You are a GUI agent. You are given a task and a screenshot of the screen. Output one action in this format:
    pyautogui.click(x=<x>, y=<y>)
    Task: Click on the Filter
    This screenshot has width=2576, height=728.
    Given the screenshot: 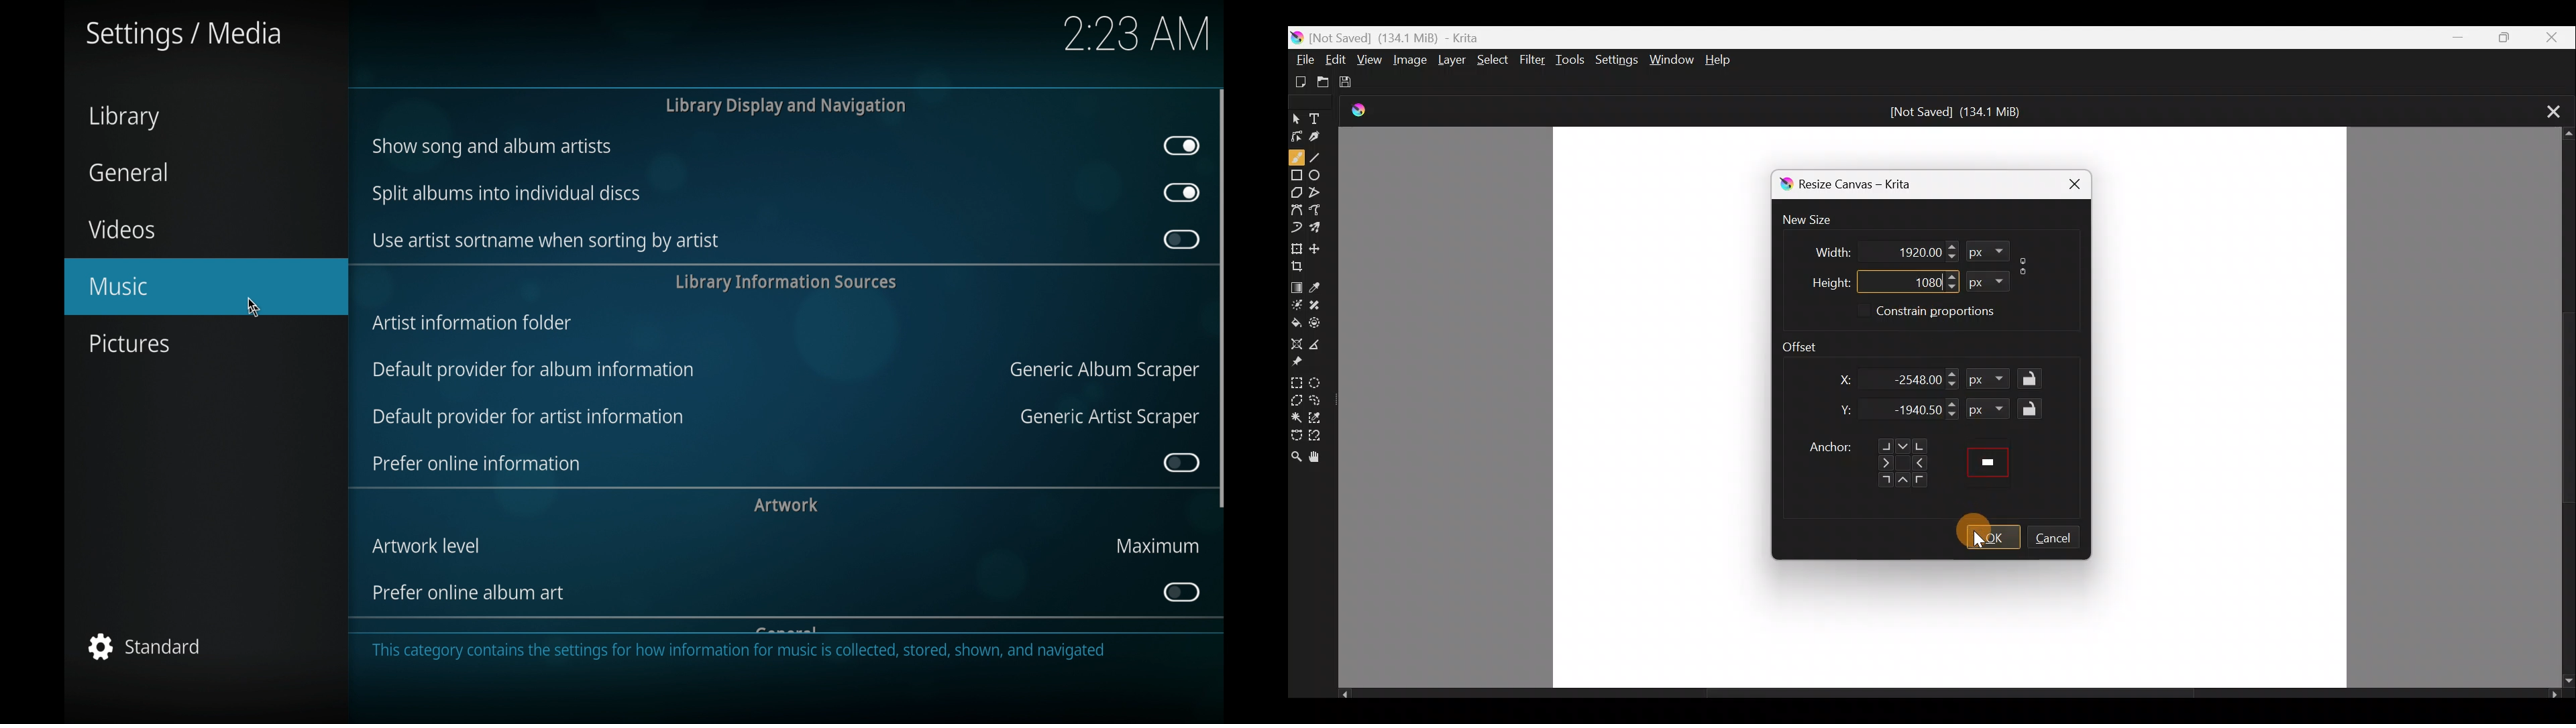 What is the action you would take?
    pyautogui.click(x=1534, y=64)
    